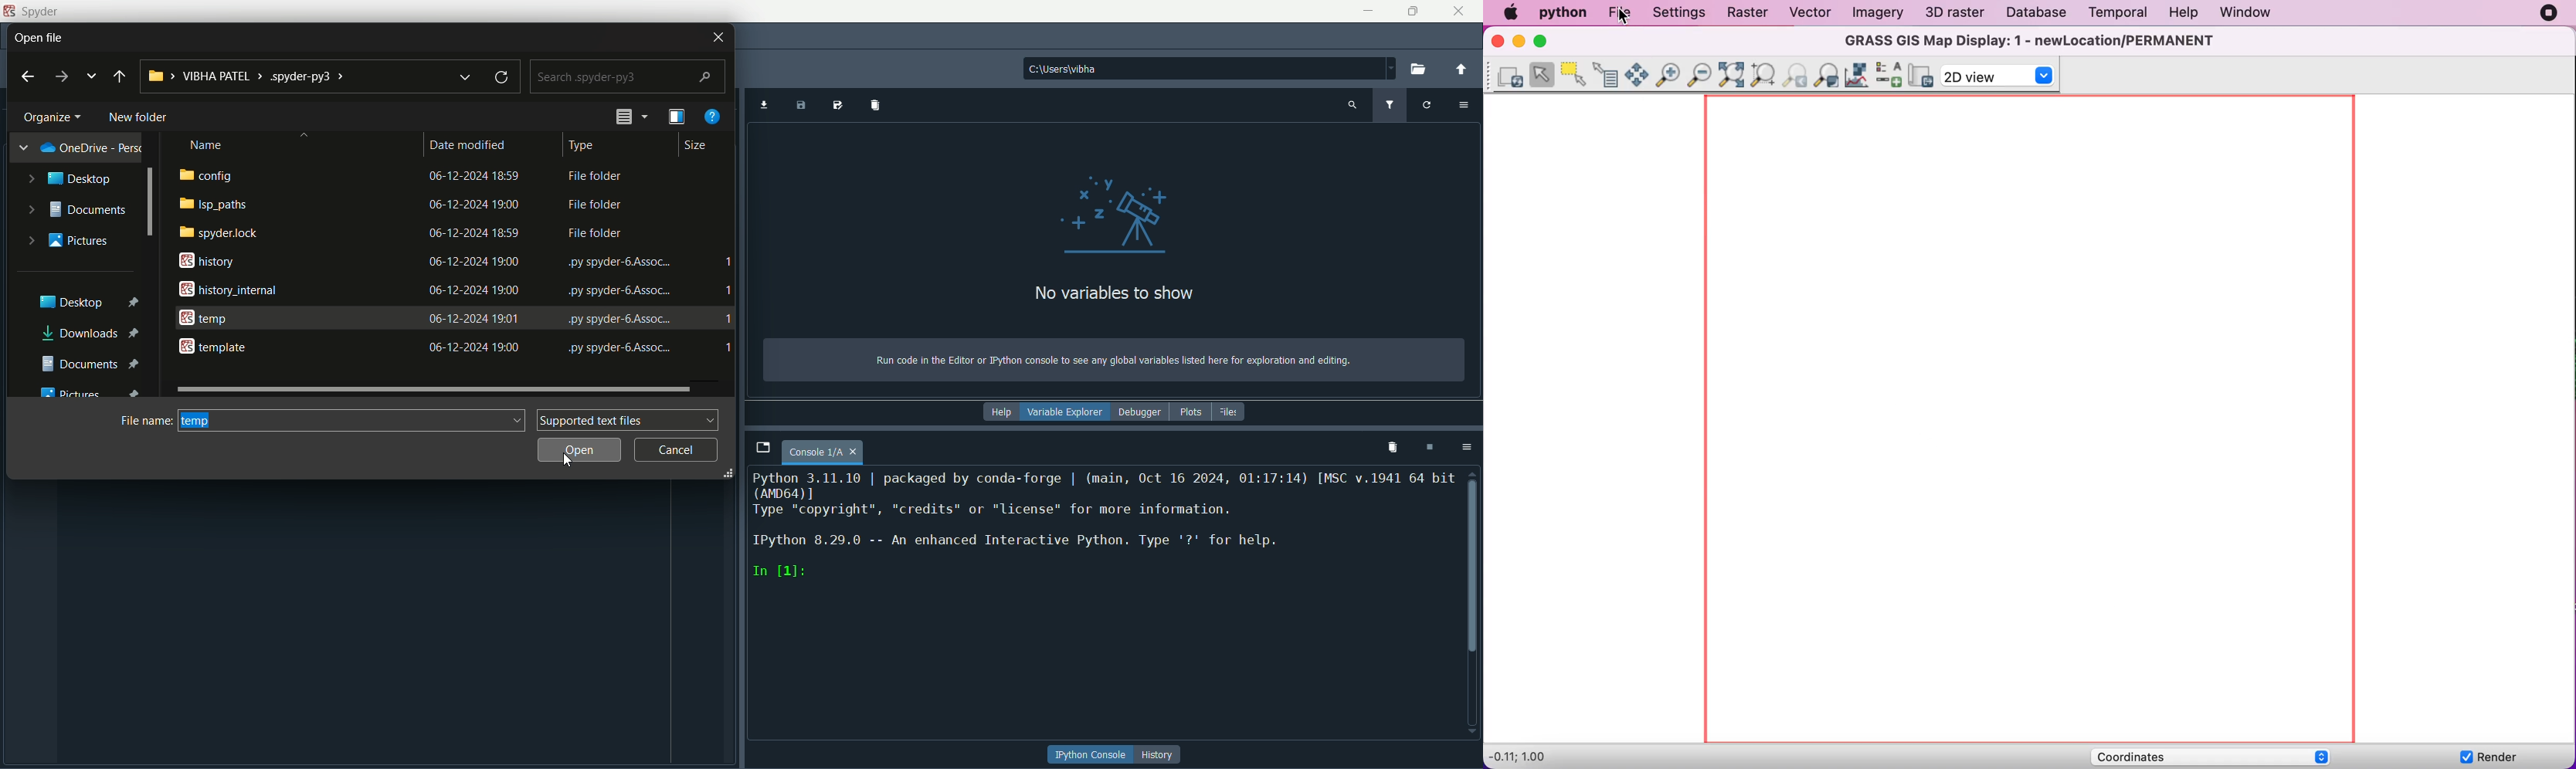 This screenshot has width=2576, height=784. I want to click on minimize, so click(1366, 10).